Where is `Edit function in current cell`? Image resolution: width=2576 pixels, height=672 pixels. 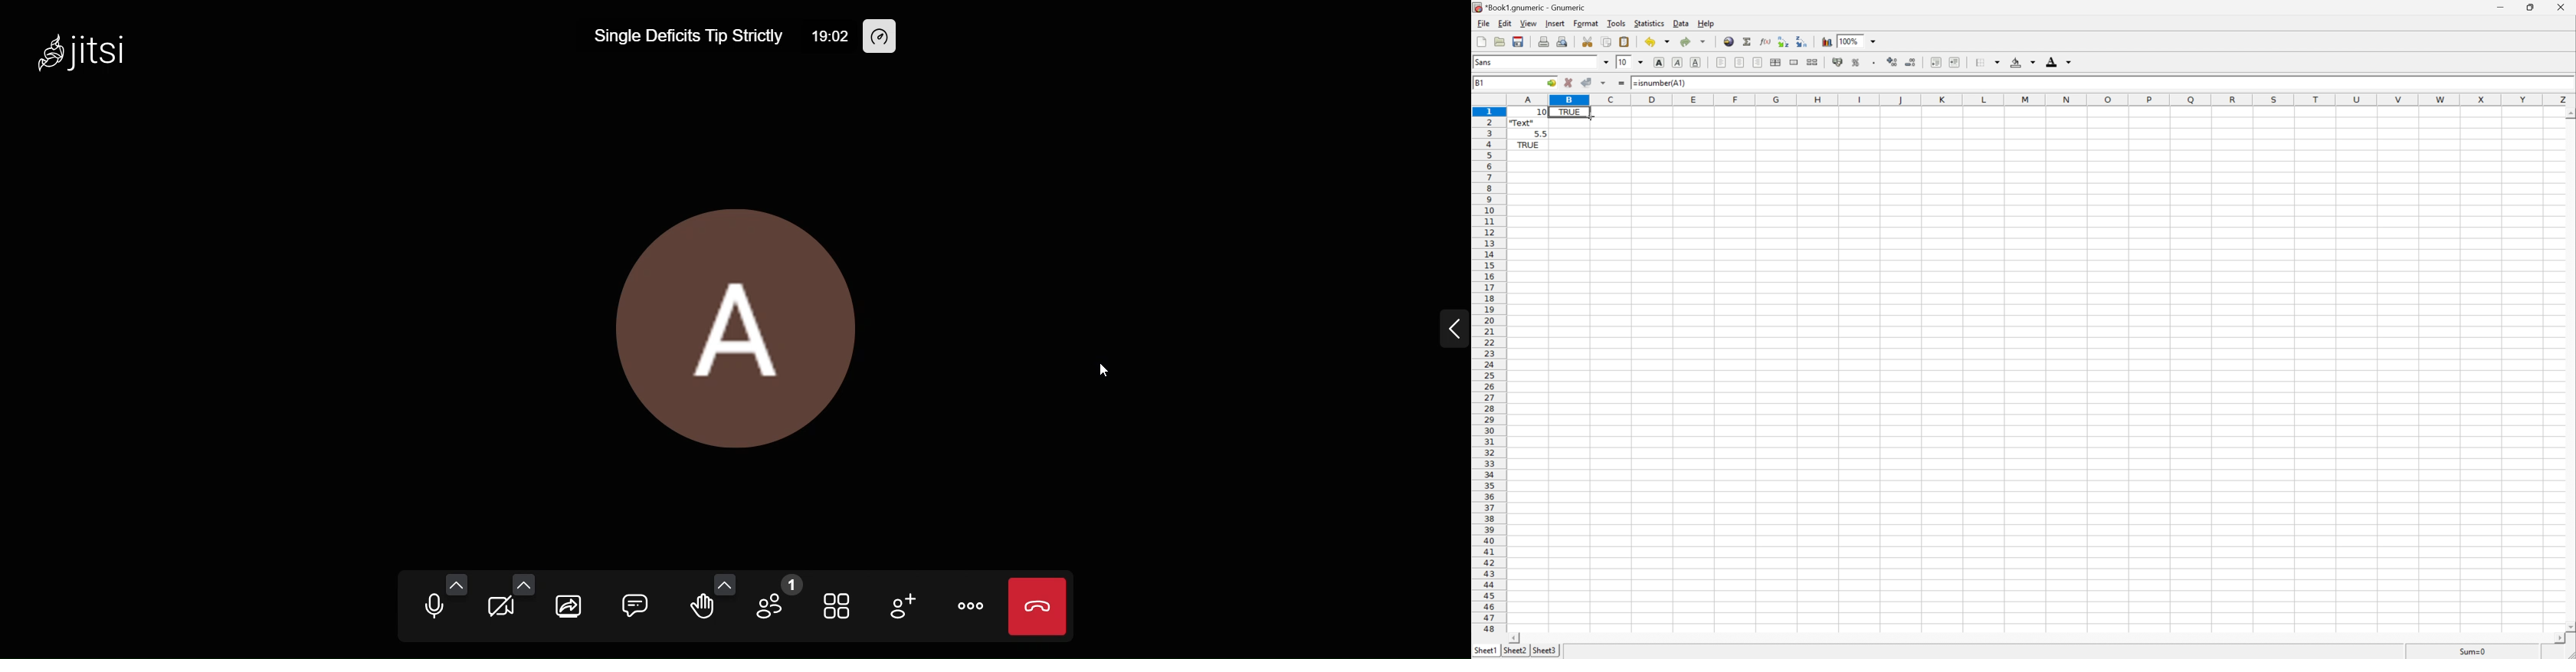 Edit function in current cell is located at coordinates (1766, 41).